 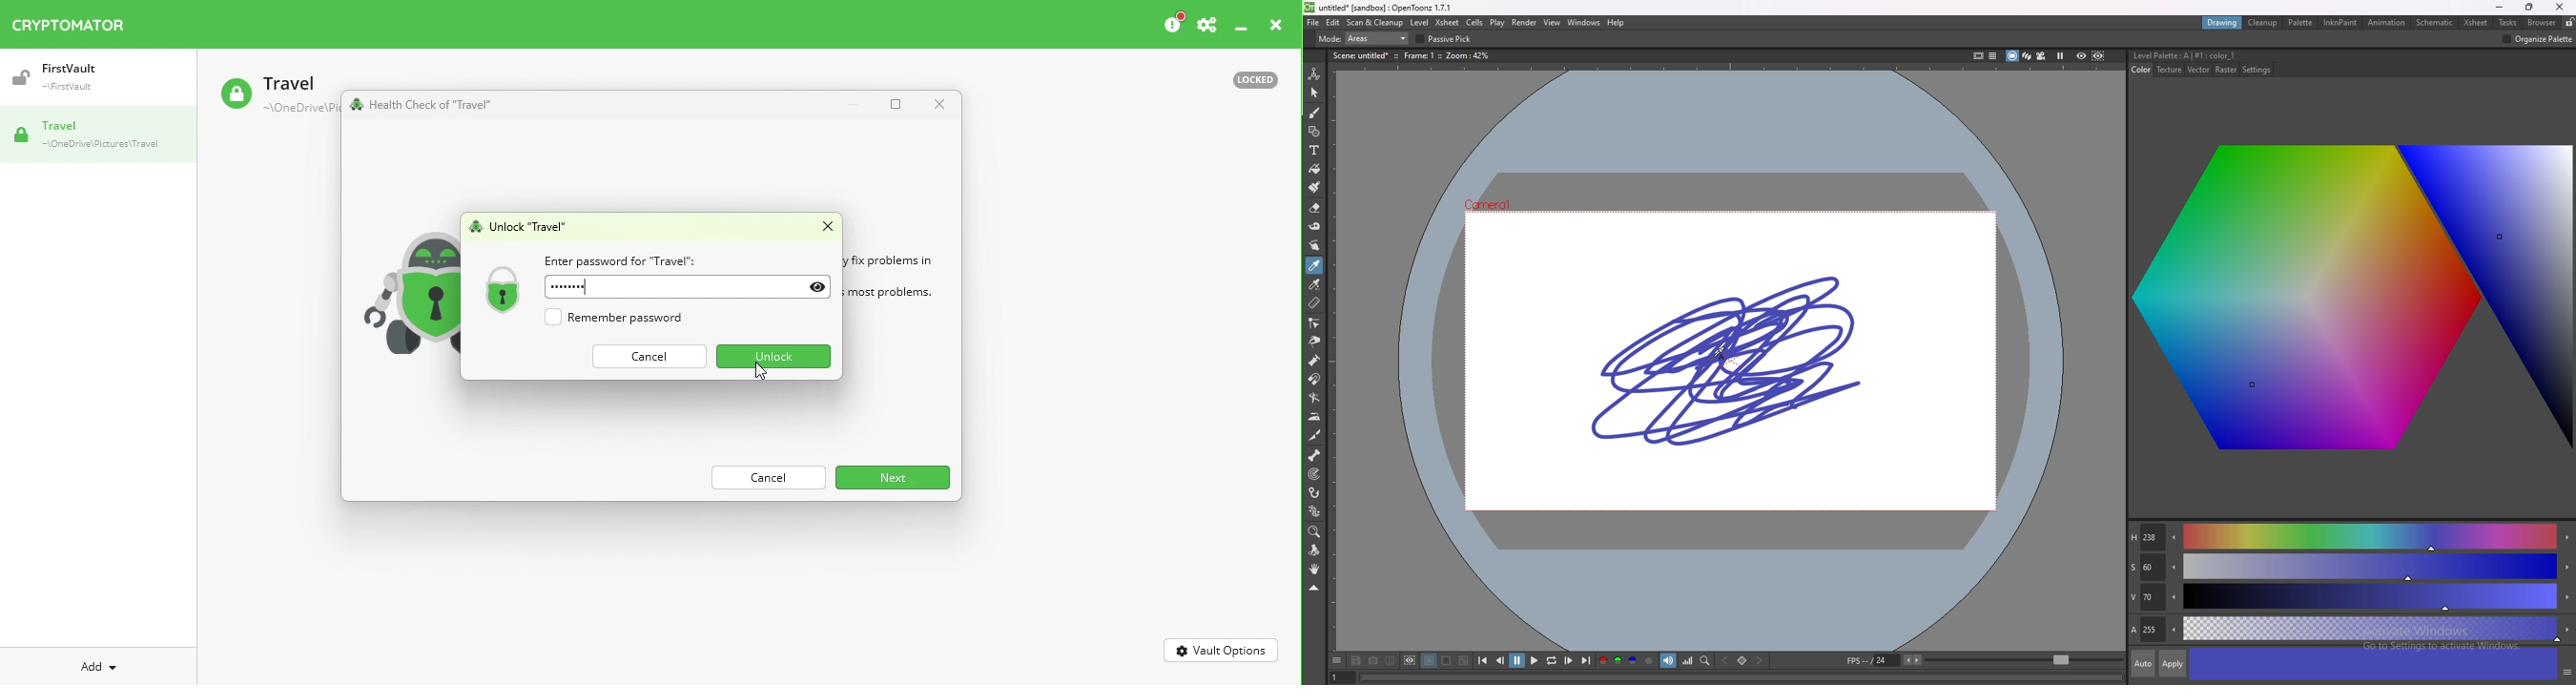 What do you see at coordinates (2342, 38) in the screenshot?
I see `join` at bounding box center [2342, 38].